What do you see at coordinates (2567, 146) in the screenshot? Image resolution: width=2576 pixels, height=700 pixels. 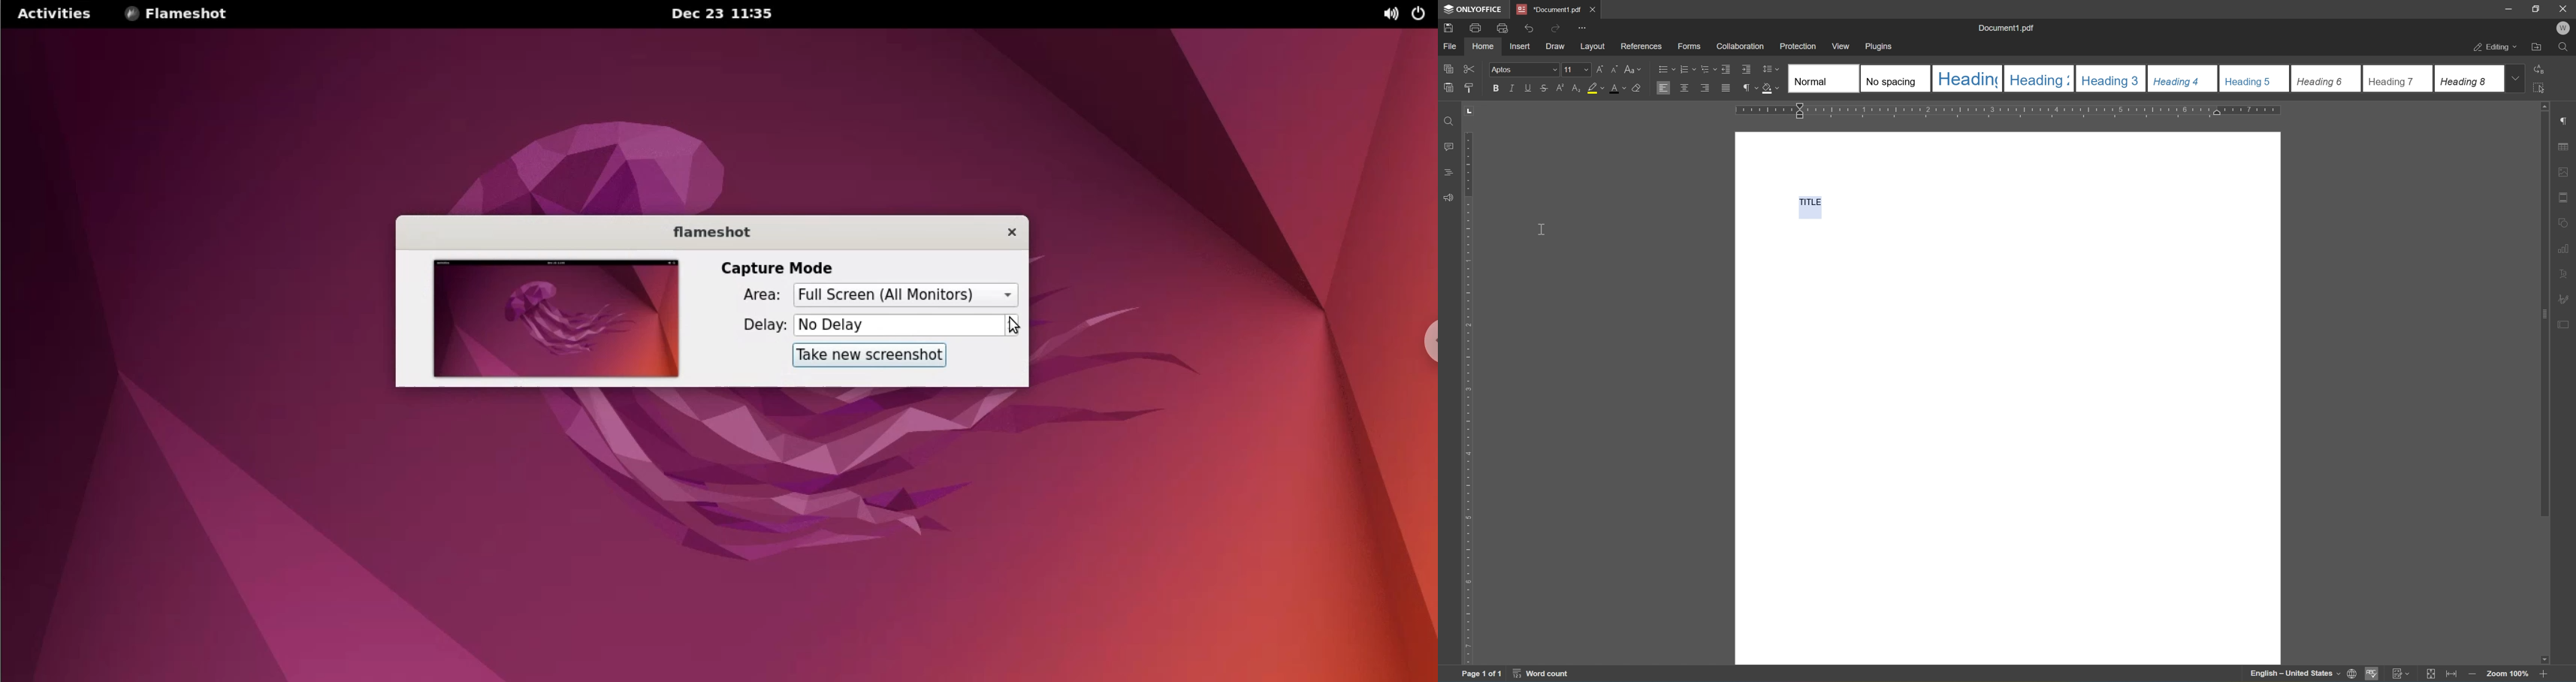 I see `table settings` at bounding box center [2567, 146].